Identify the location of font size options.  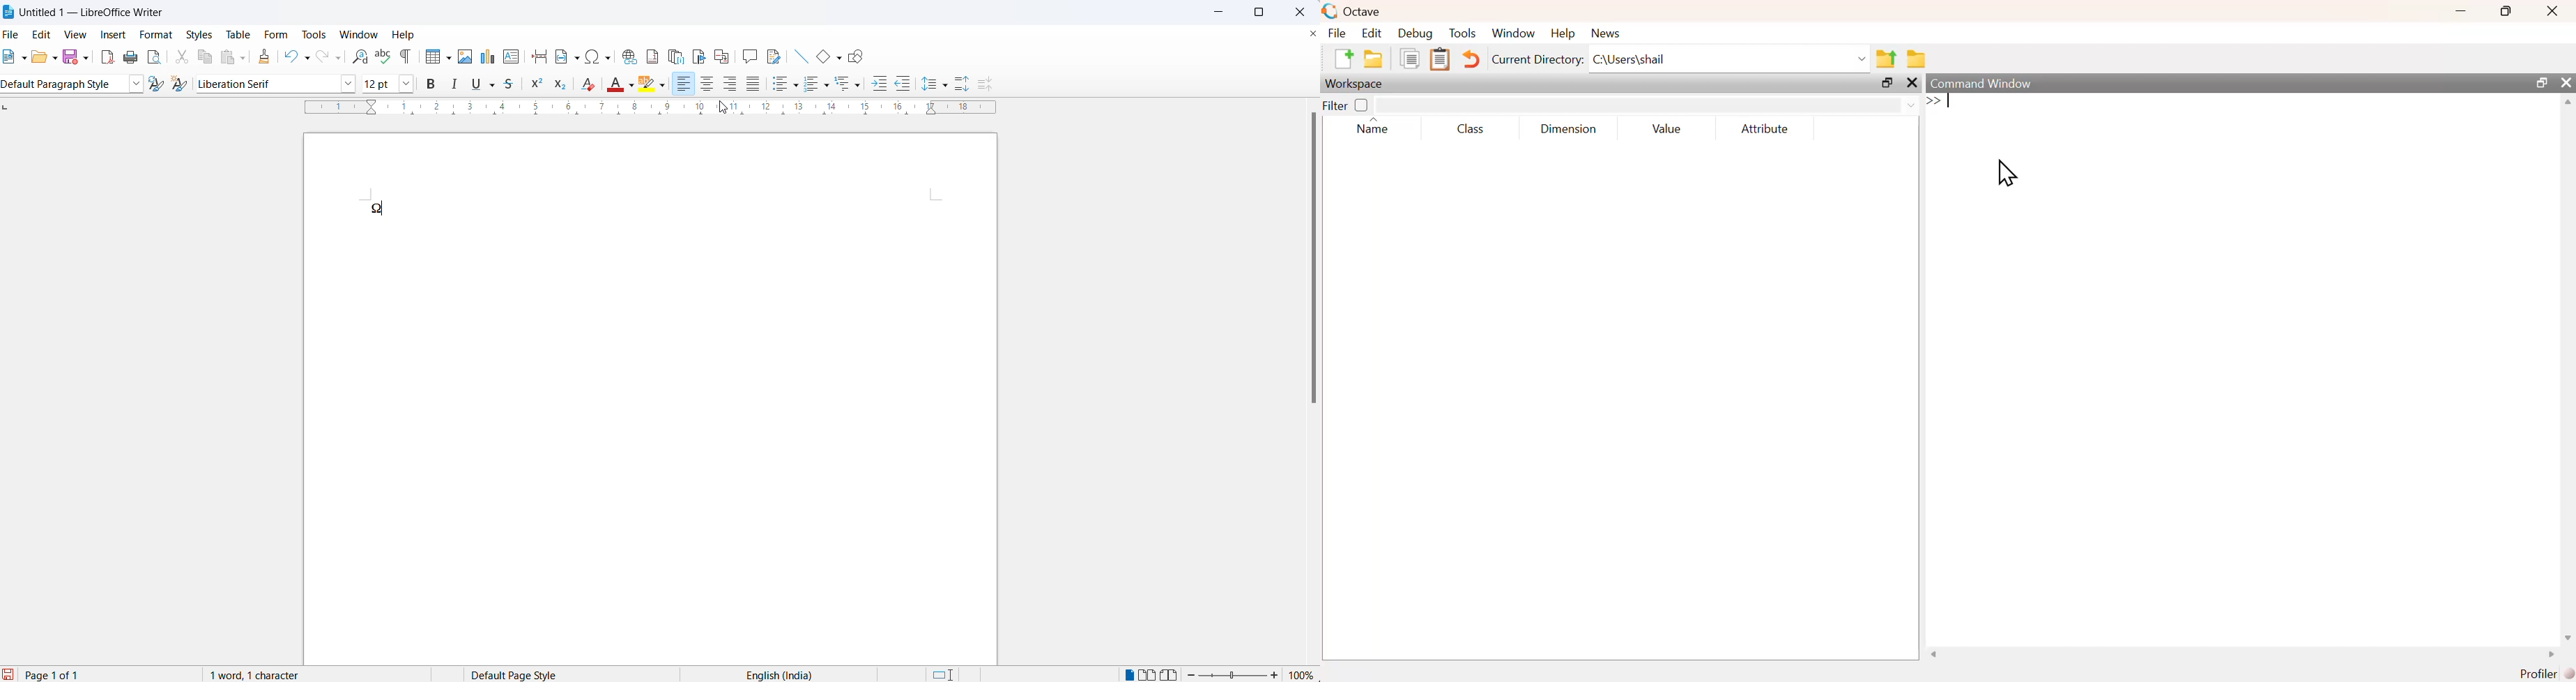
(407, 84).